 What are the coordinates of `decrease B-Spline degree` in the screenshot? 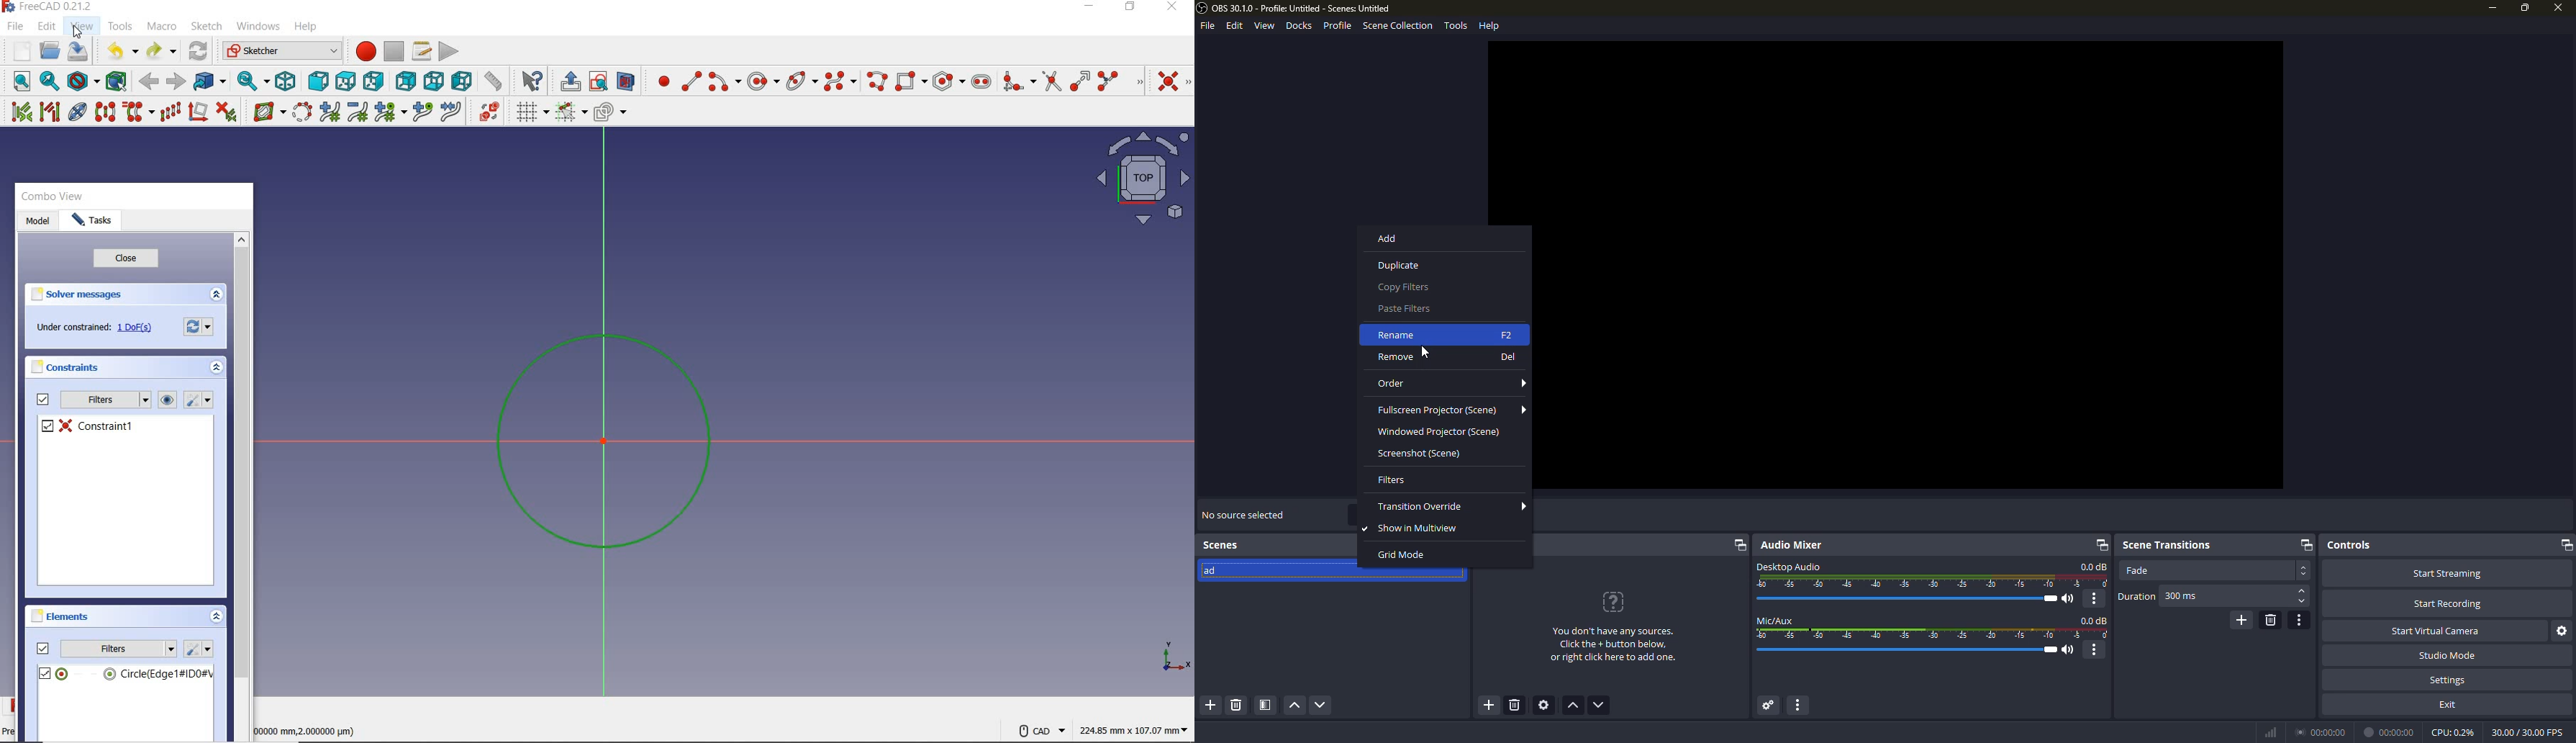 It's located at (356, 112).